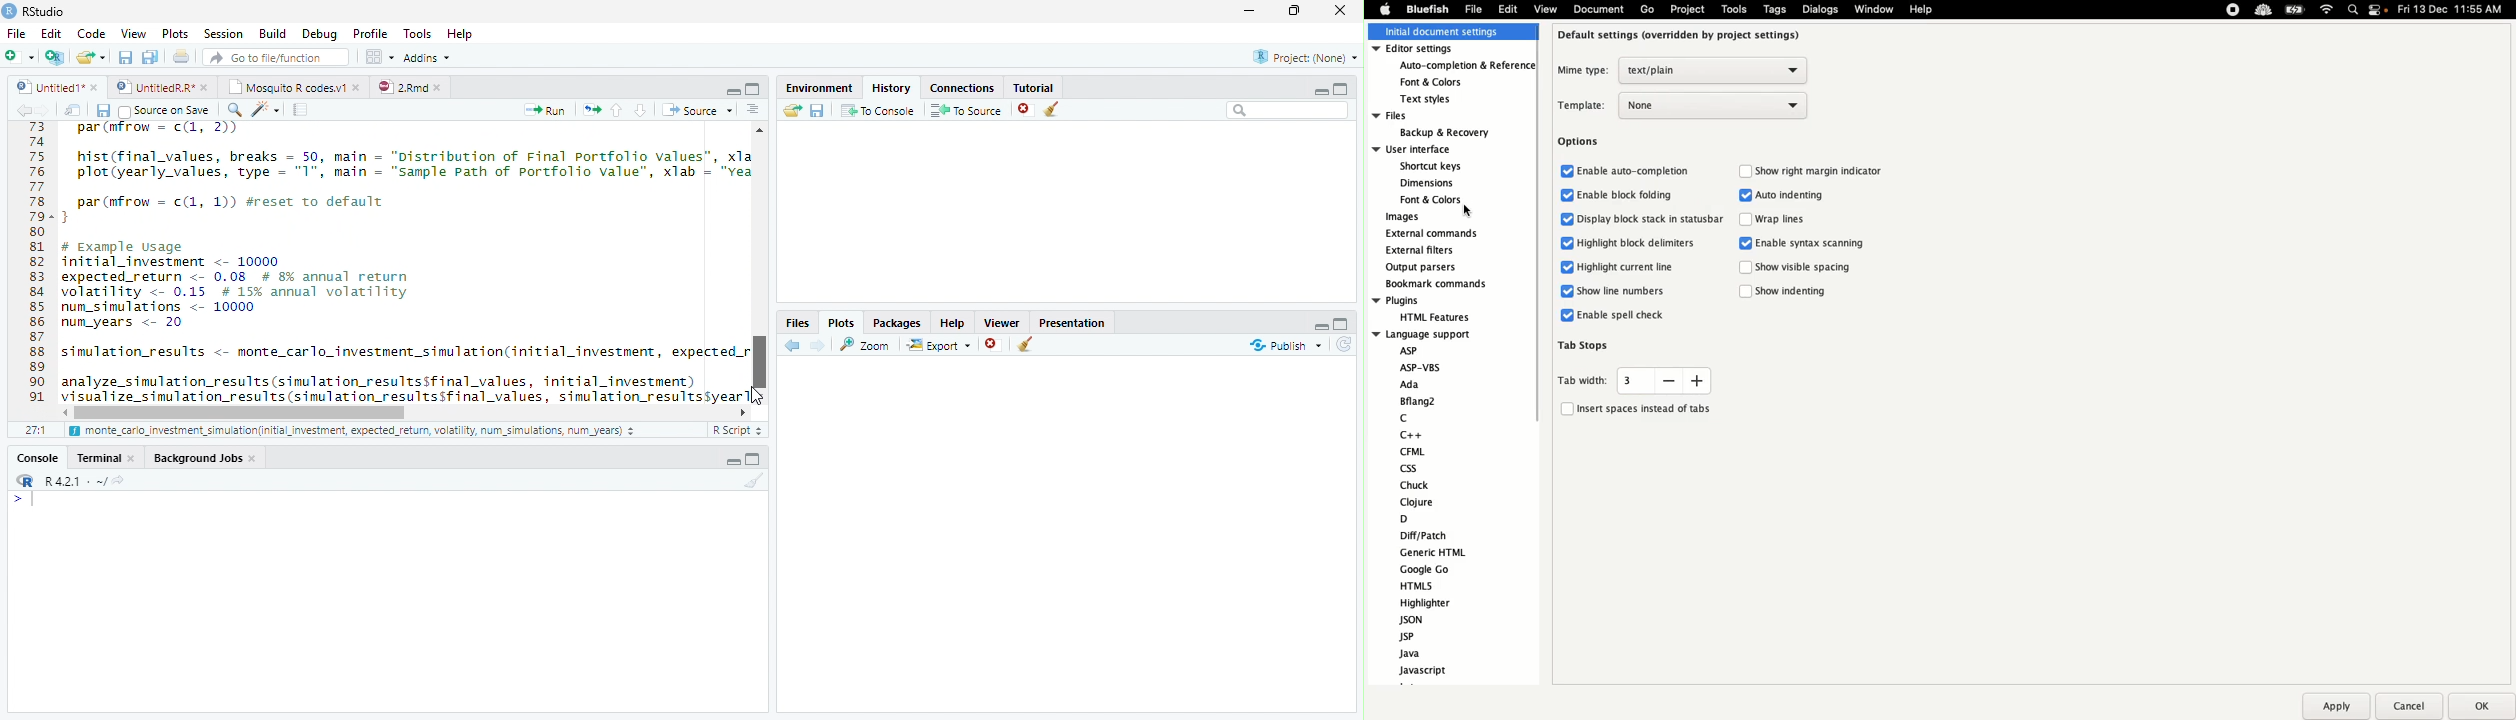  Describe the element at coordinates (1545, 12) in the screenshot. I see `view` at that location.